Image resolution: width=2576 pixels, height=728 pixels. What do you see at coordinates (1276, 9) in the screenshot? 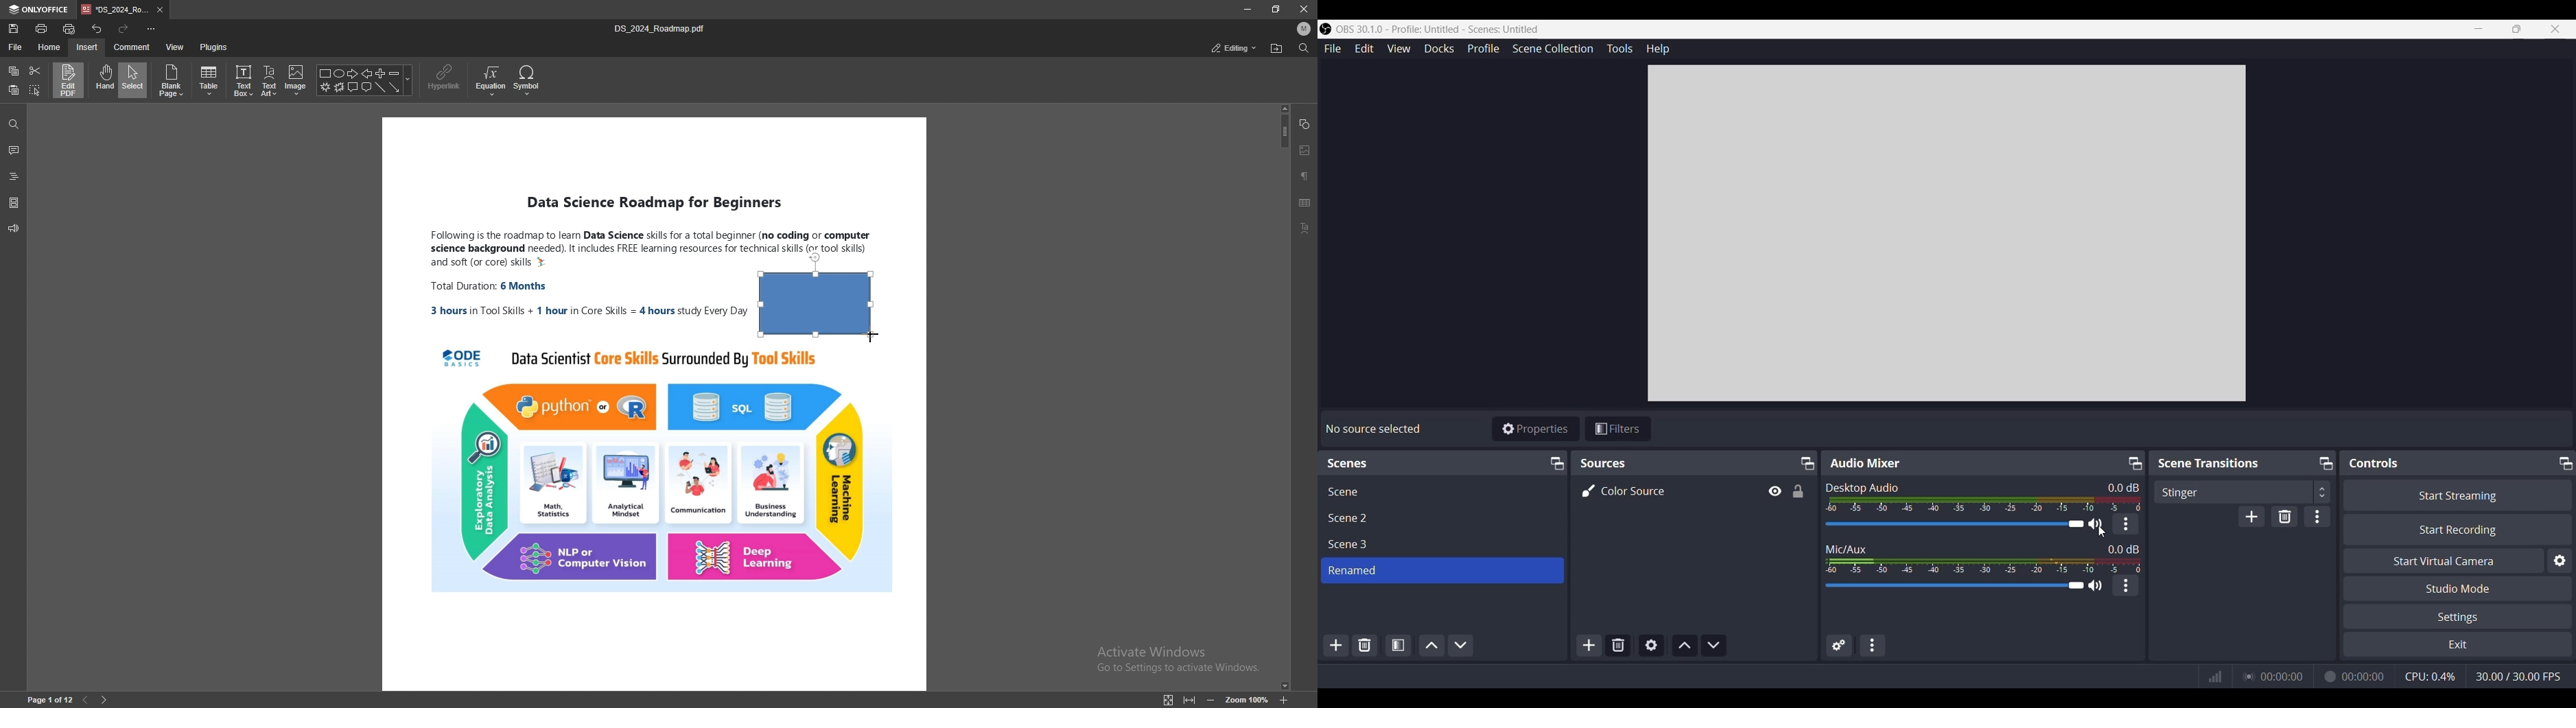
I see `resize` at bounding box center [1276, 9].